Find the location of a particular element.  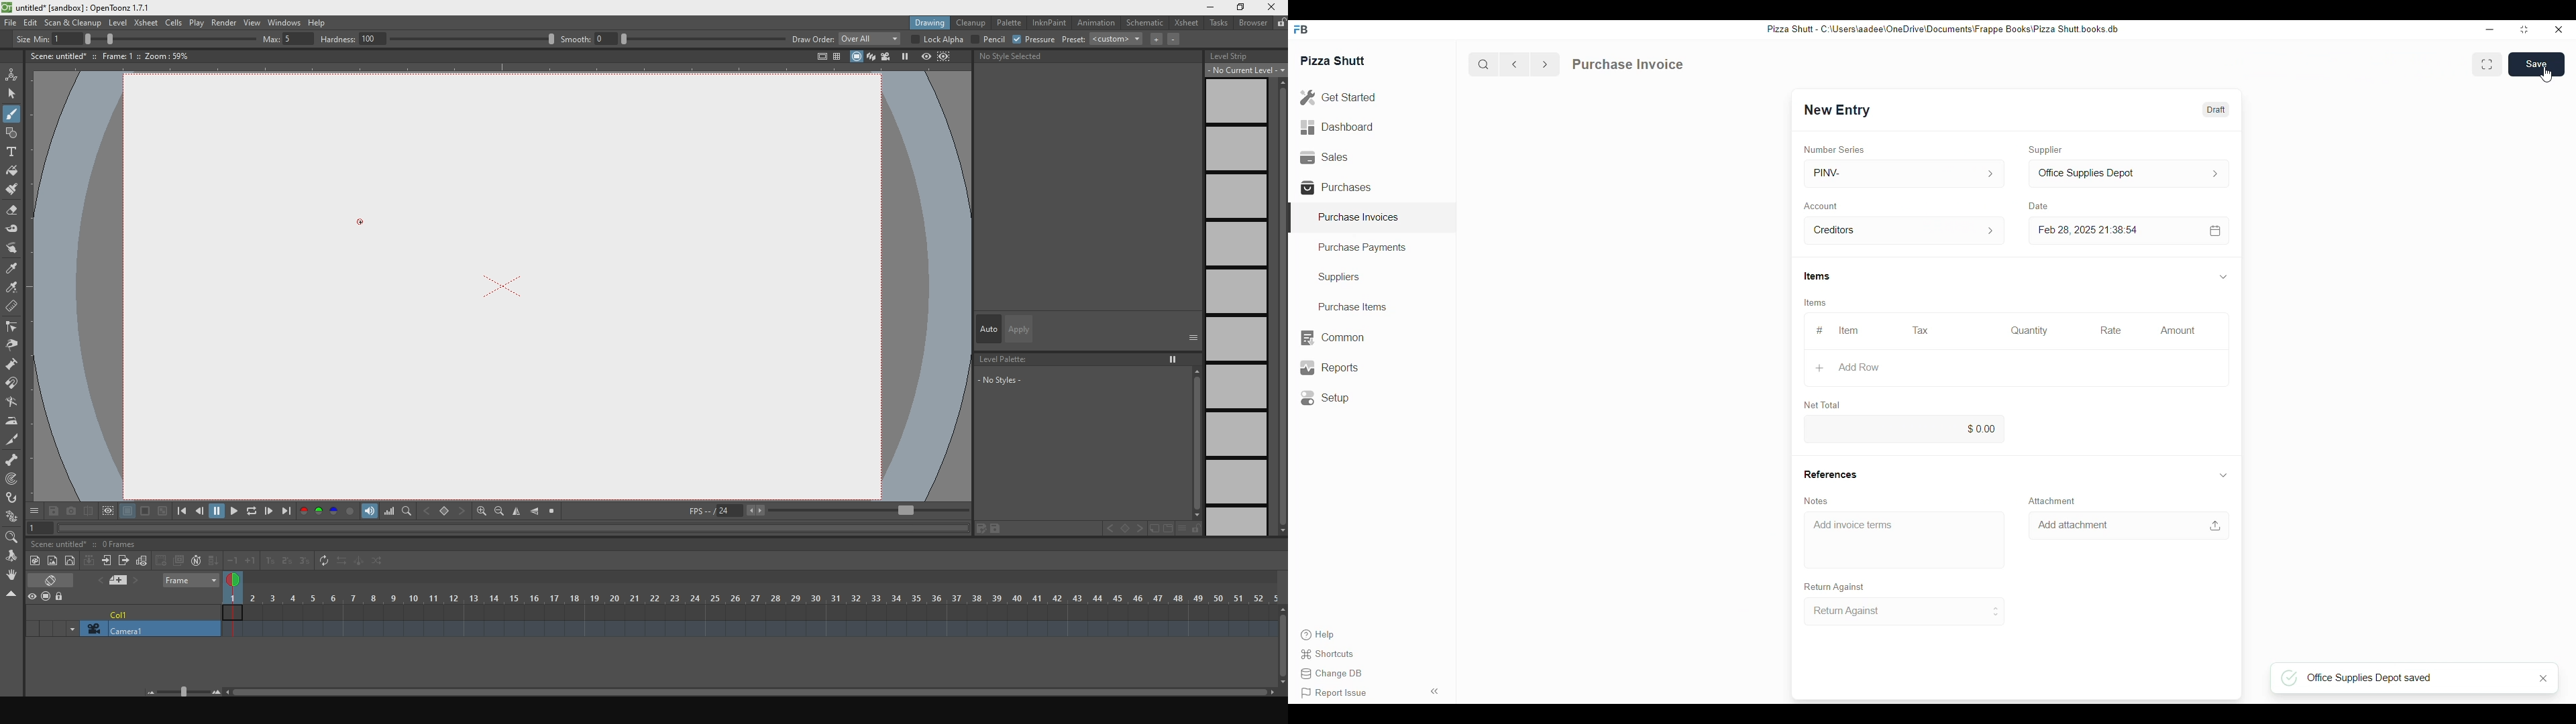

stop is located at coordinates (853, 59).